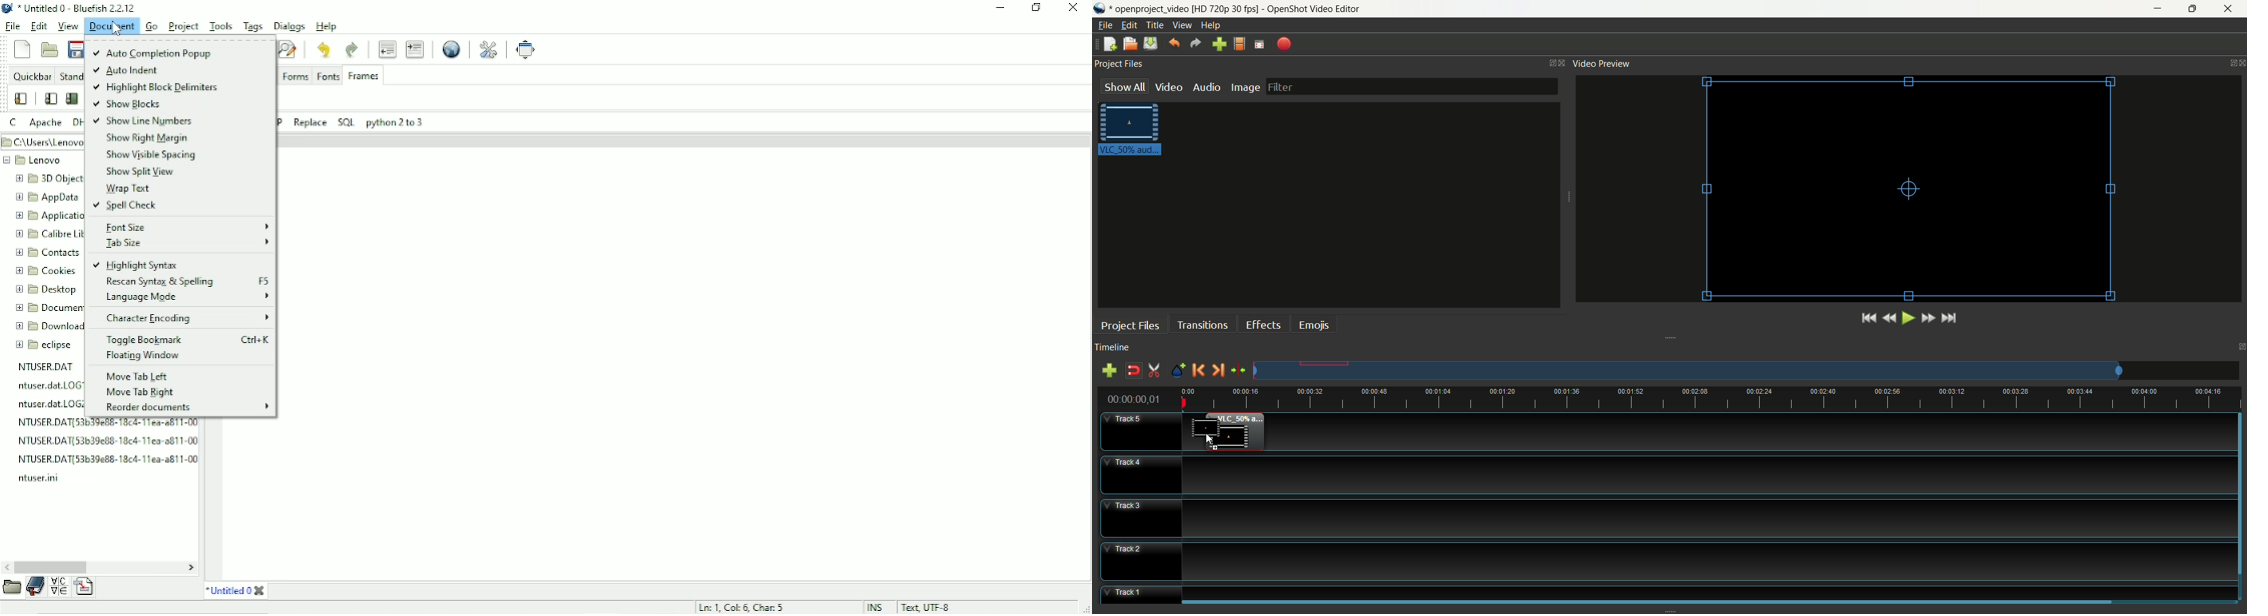 The width and height of the screenshot is (2268, 616). Describe the element at coordinates (416, 50) in the screenshot. I see `Indent` at that location.